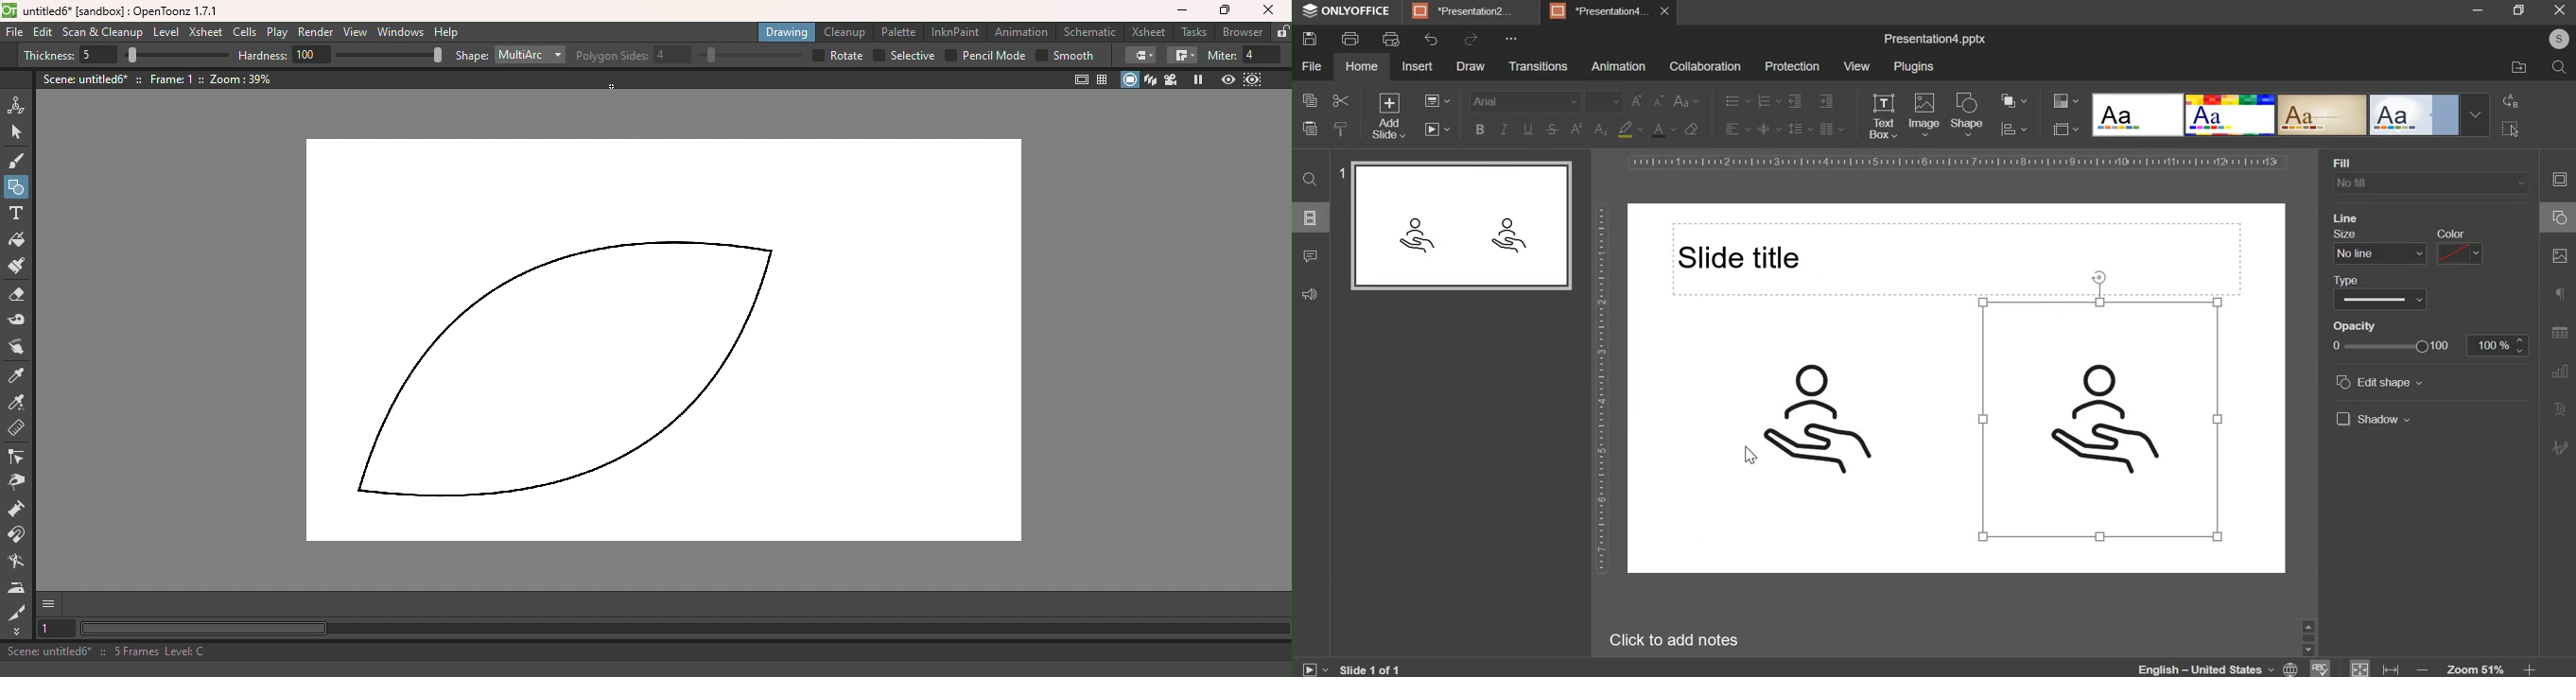  I want to click on size, so click(2350, 234).